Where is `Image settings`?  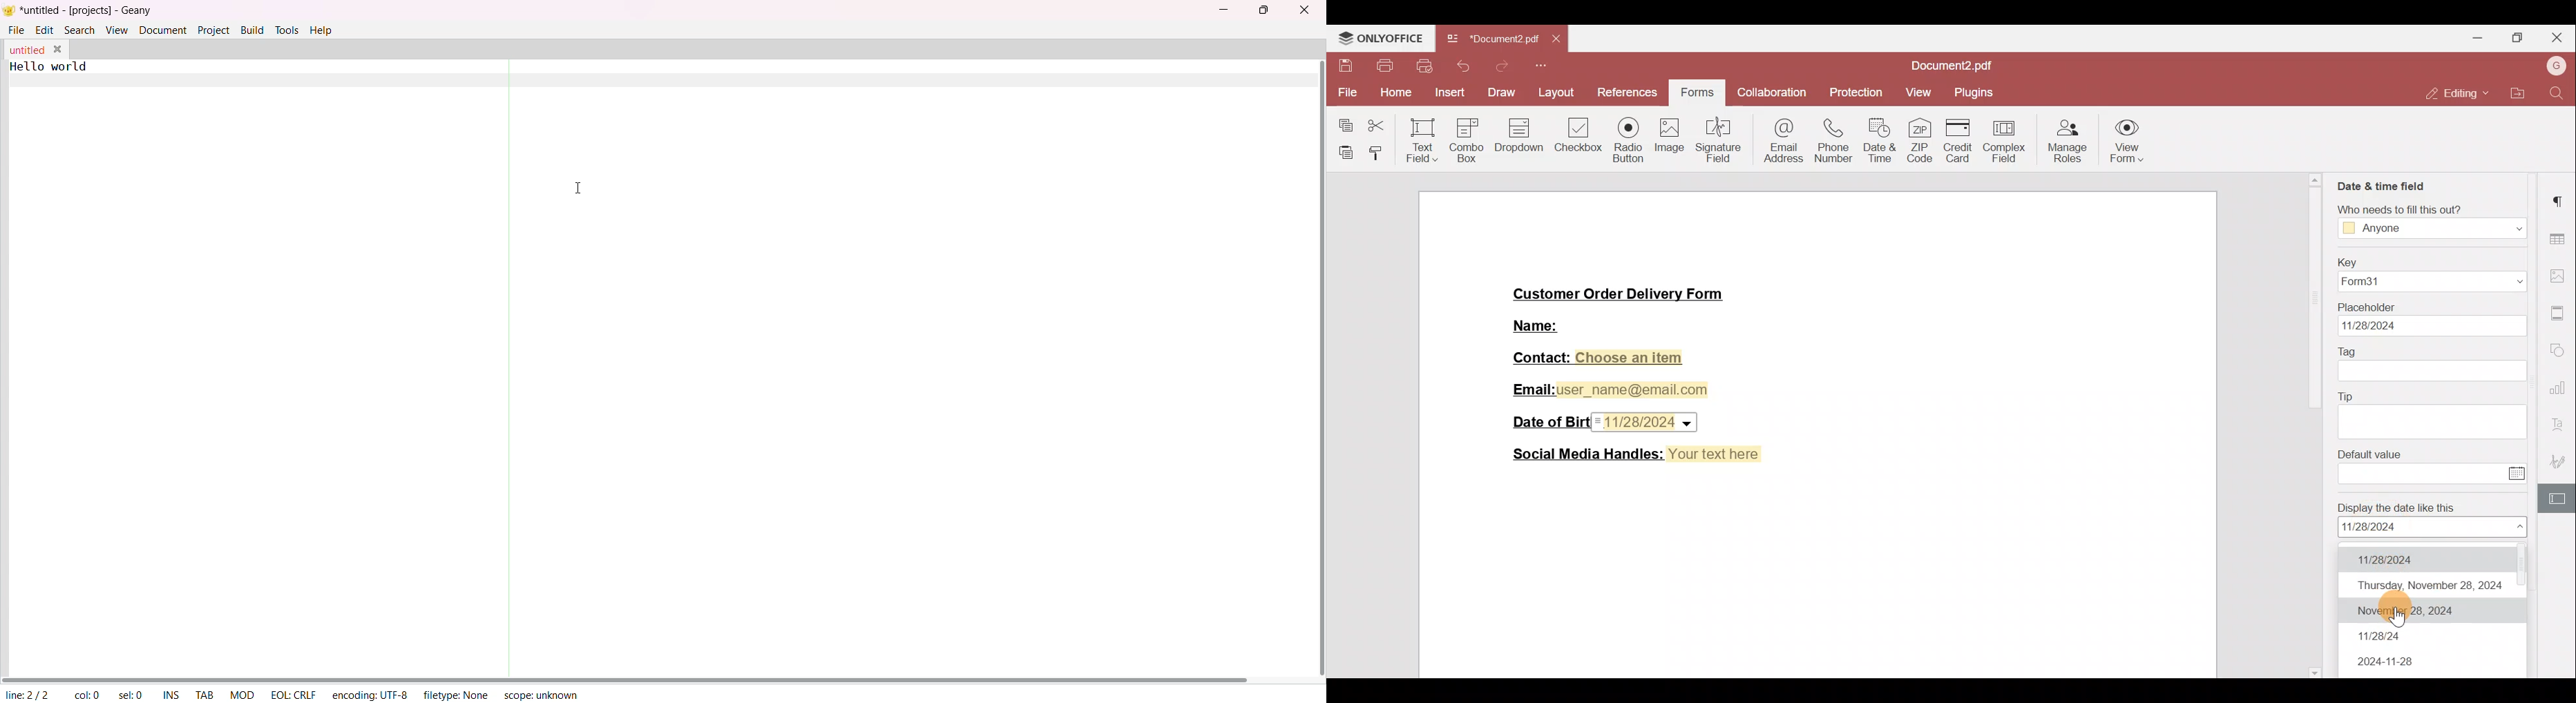
Image settings is located at coordinates (2561, 278).